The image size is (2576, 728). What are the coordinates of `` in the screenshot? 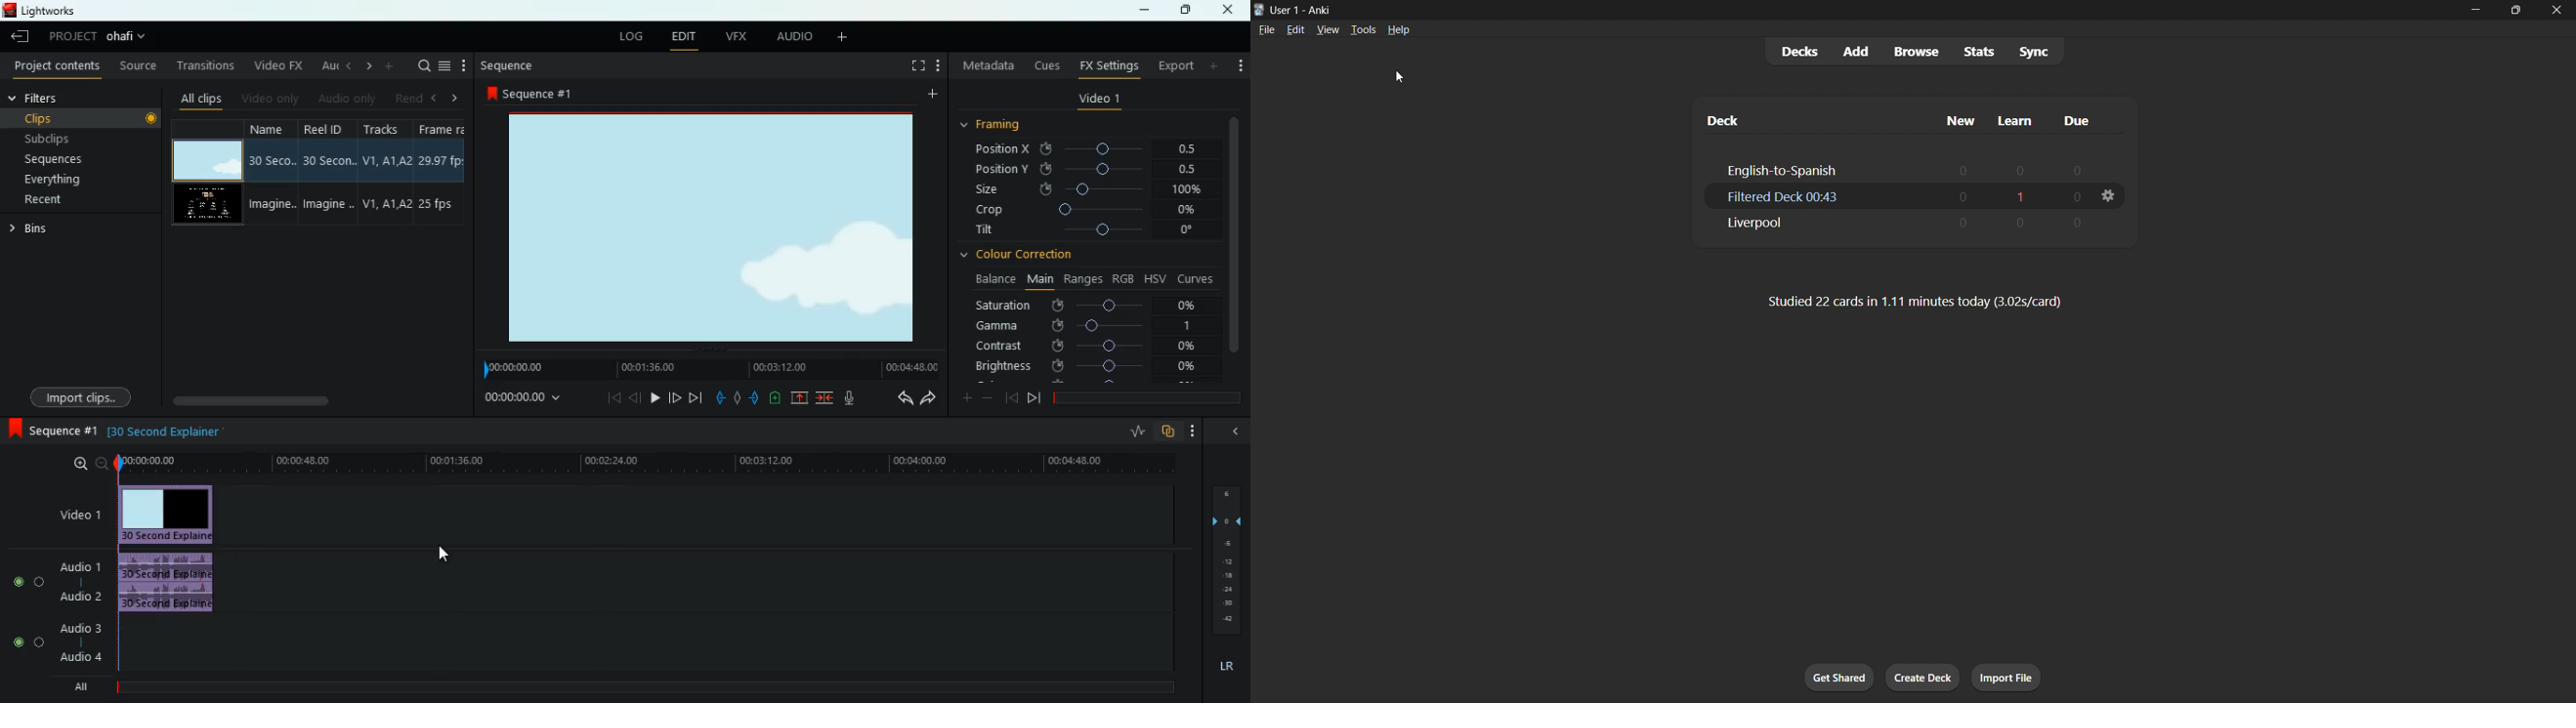 It's located at (1959, 114).